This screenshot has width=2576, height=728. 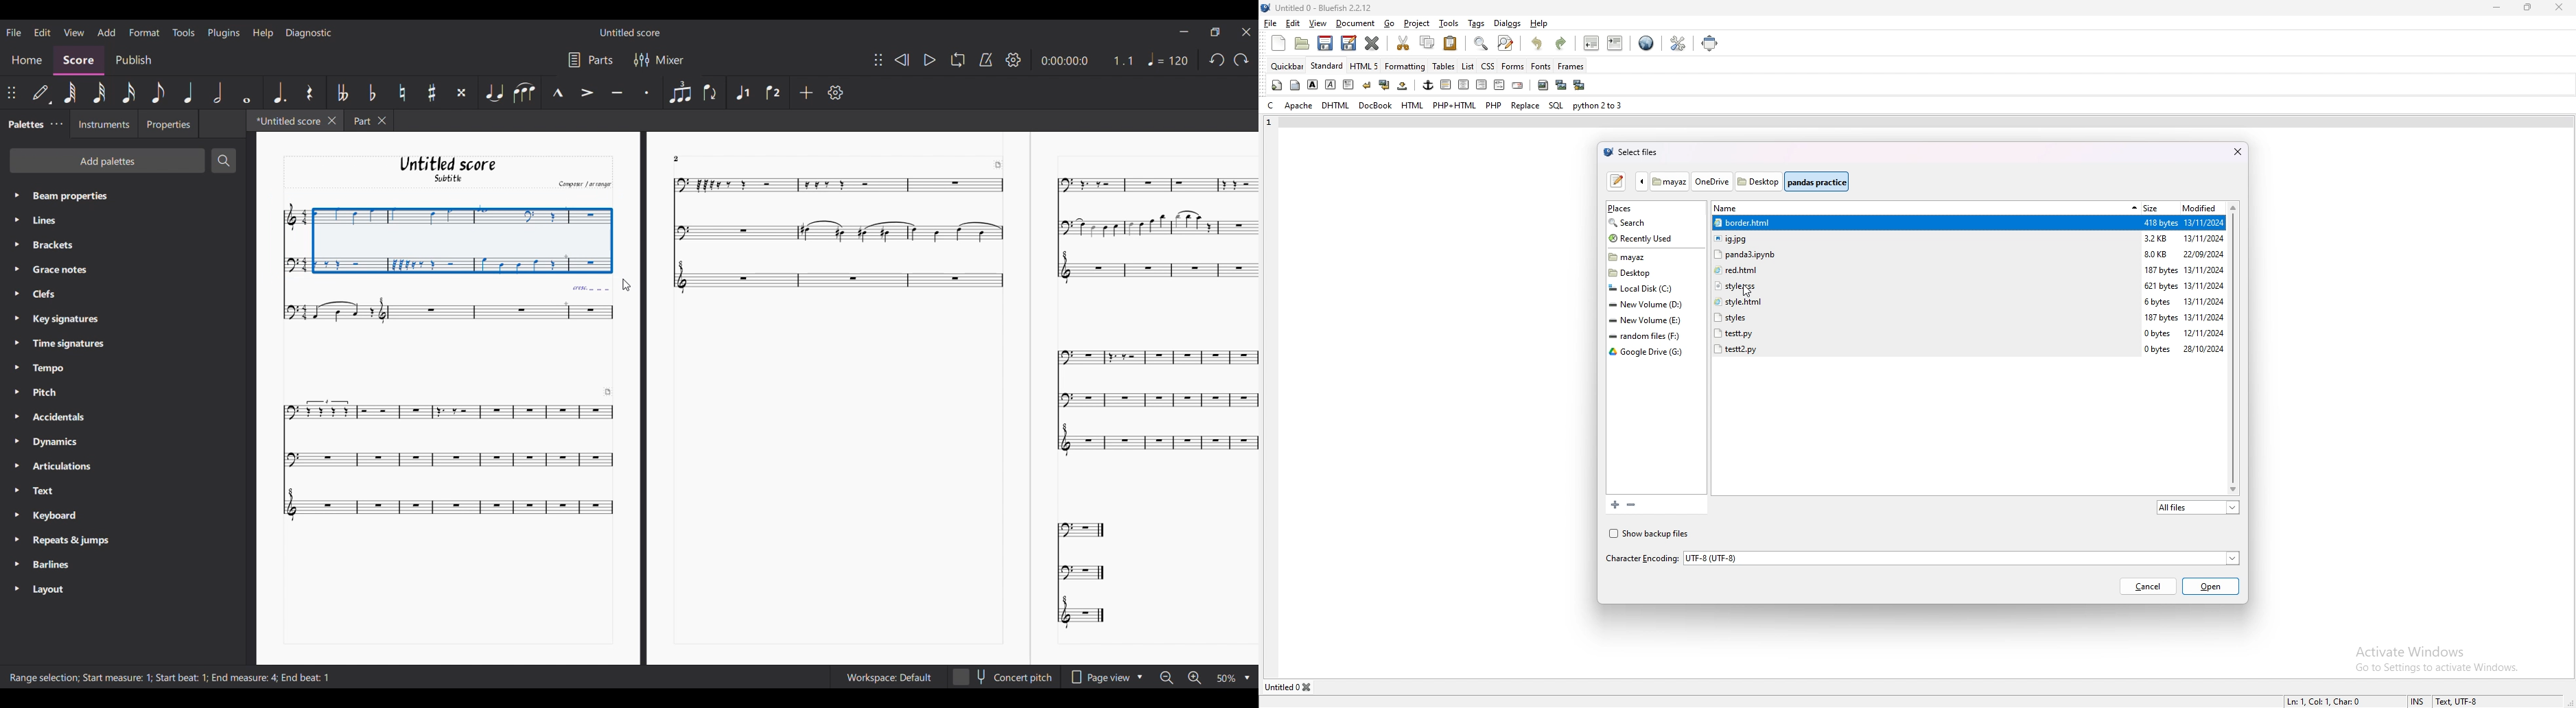 I want to click on document, so click(x=1356, y=23).